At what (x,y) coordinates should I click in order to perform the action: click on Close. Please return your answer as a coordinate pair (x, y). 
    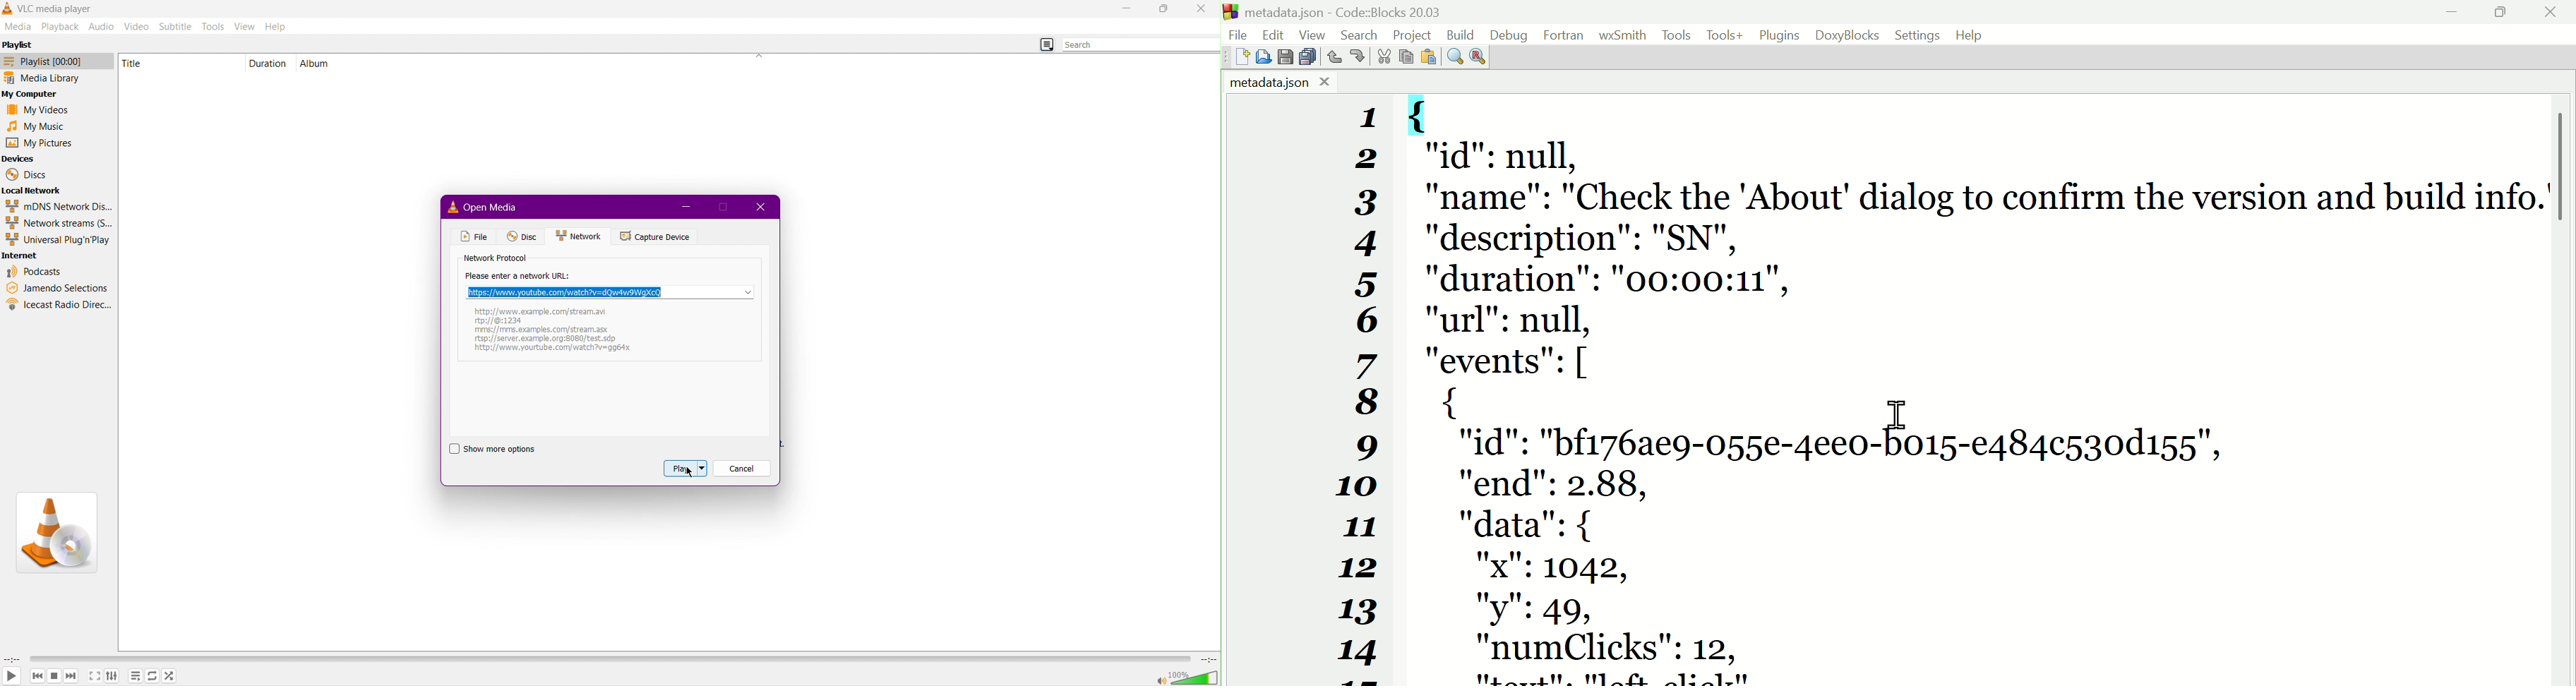
    Looking at the image, I should click on (764, 207).